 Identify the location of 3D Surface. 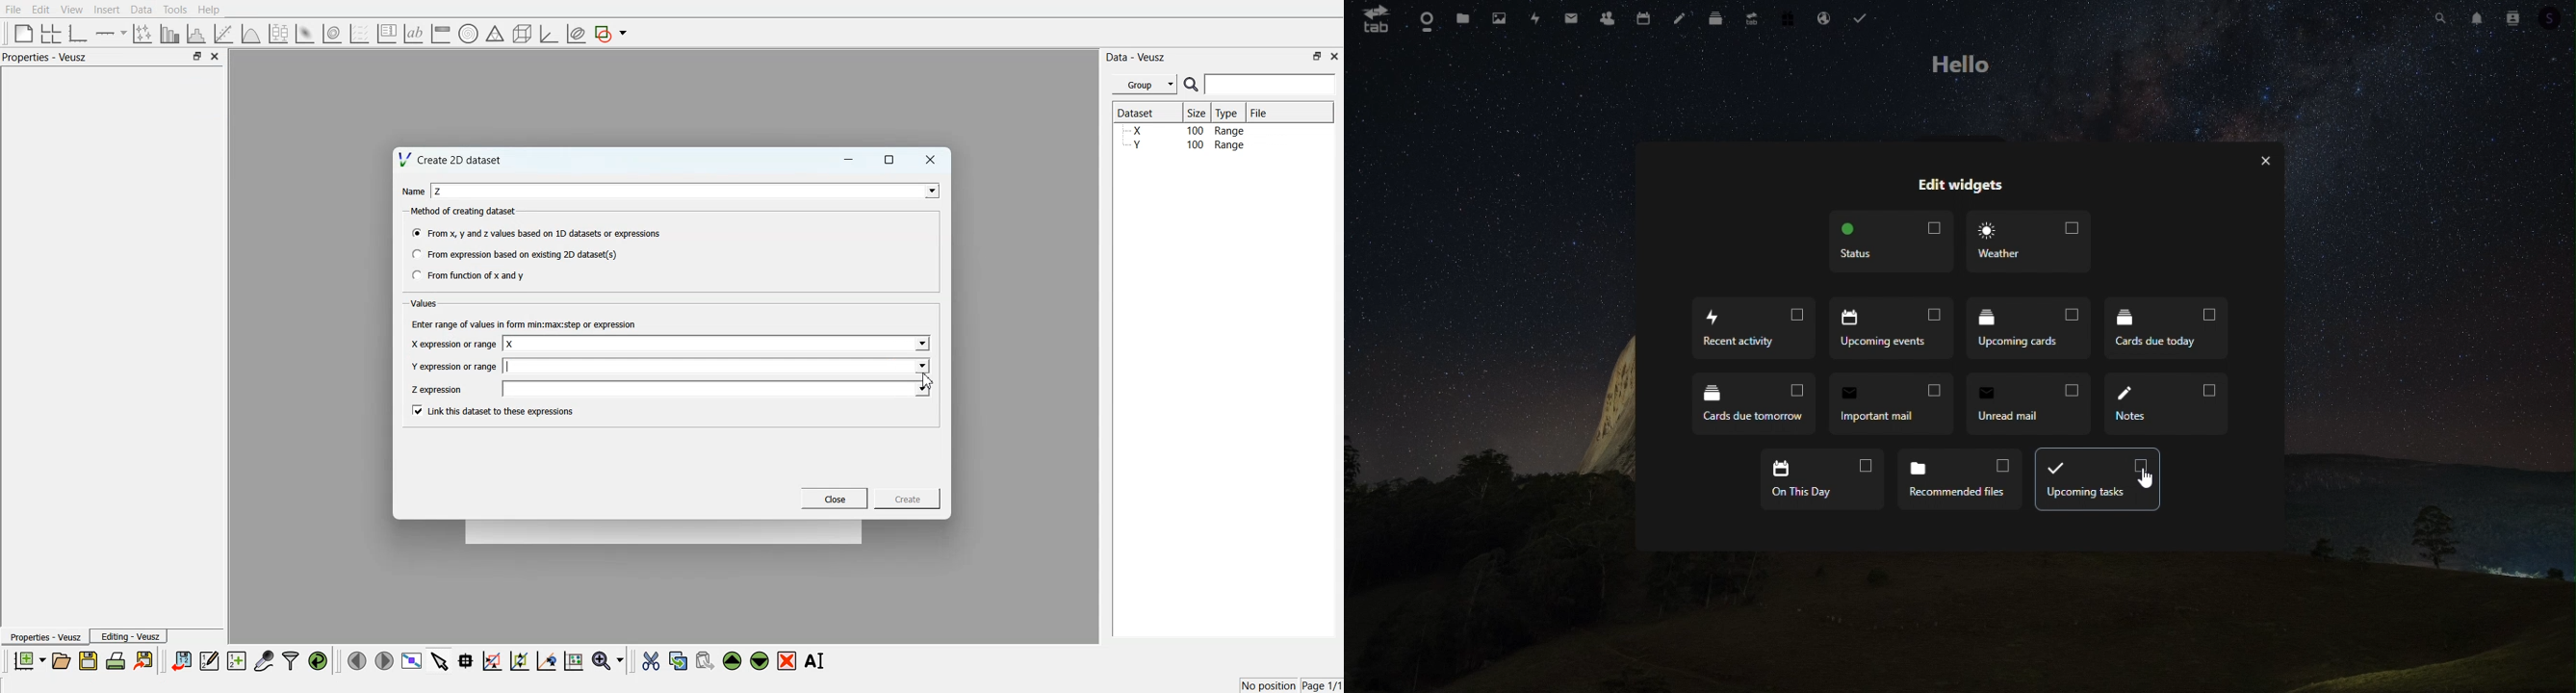
(305, 34).